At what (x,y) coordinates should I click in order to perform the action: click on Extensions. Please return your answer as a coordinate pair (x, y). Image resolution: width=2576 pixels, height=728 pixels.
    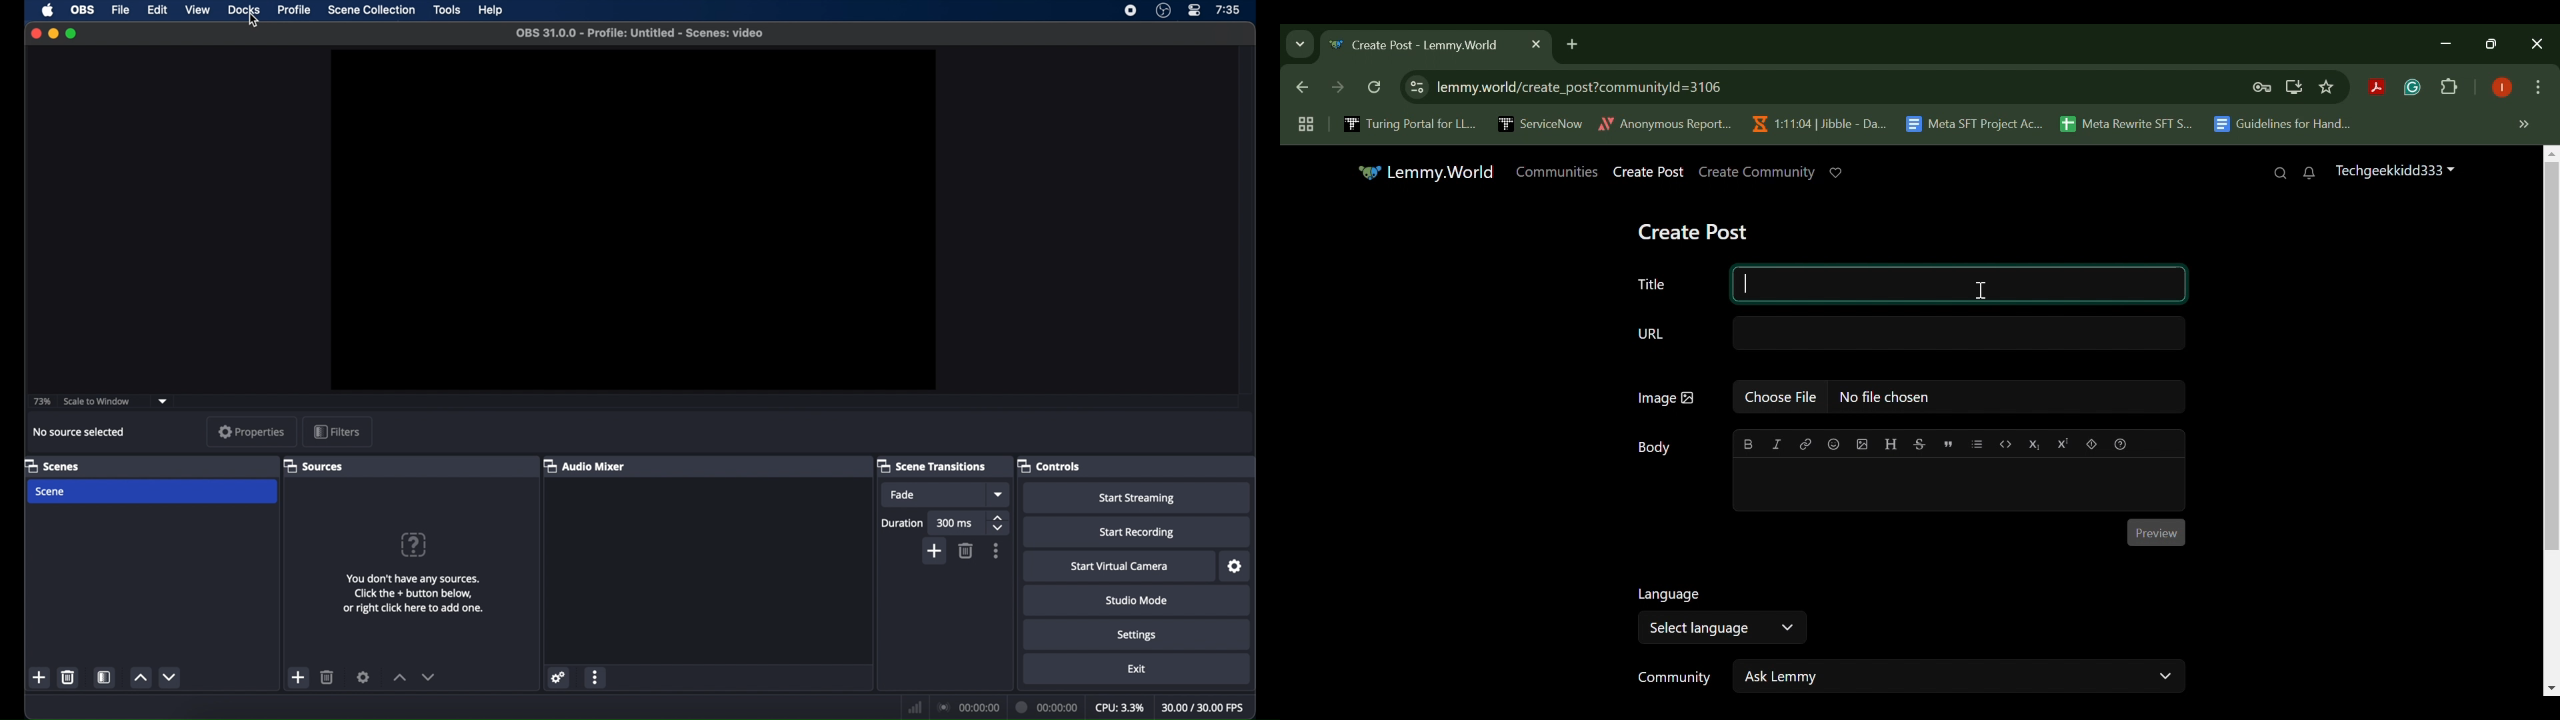
    Looking at the image, I should click on (2450, 88).